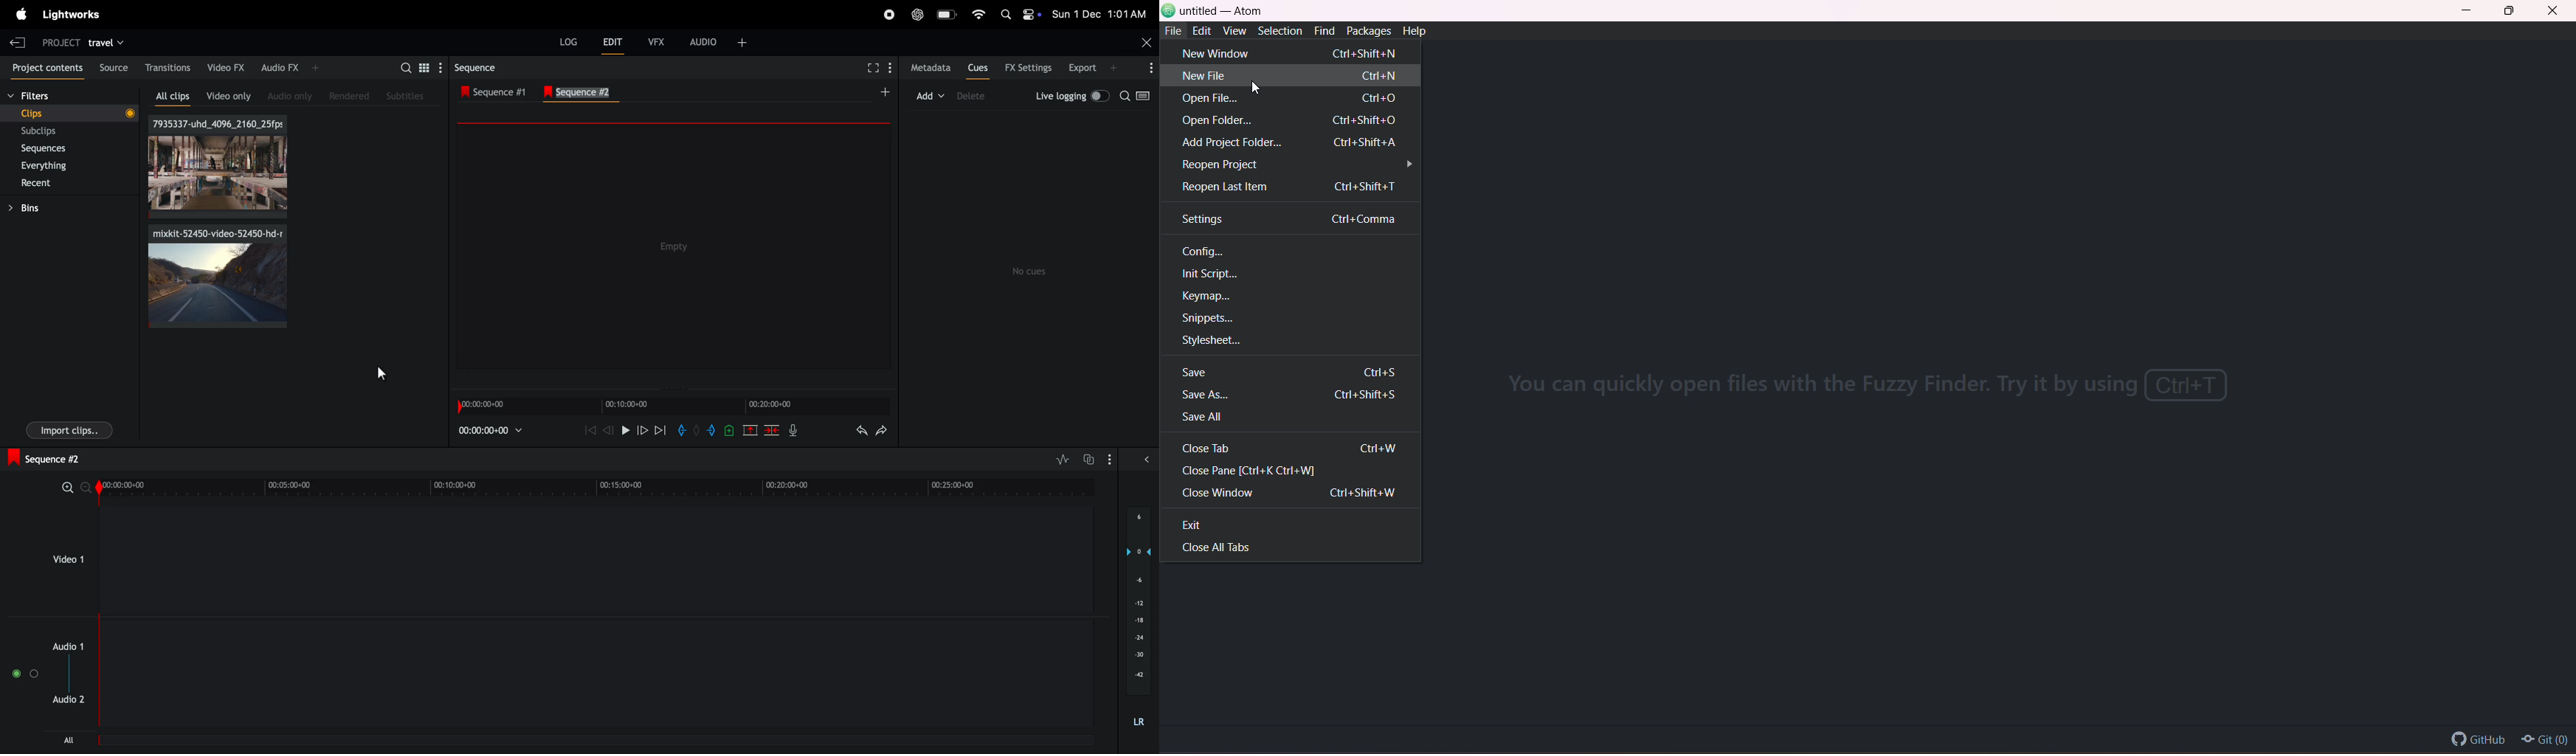  I want to click on Config..., so click(1208, 250).